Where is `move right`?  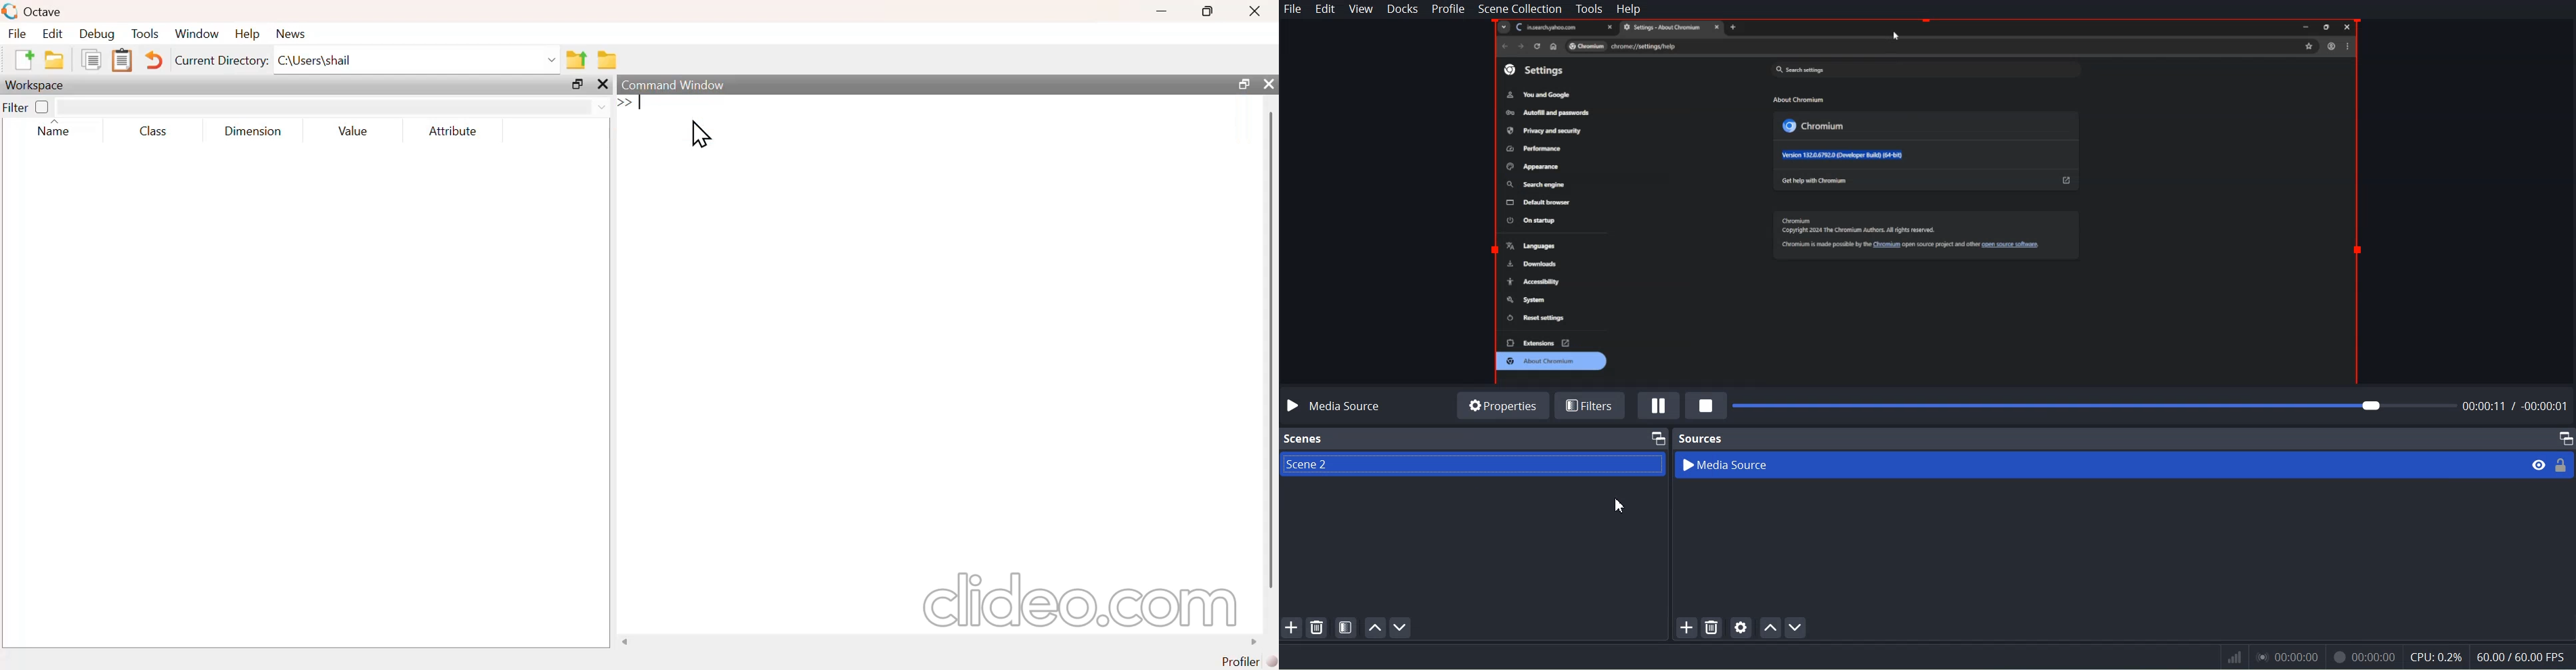 move right is located at coordinates (1249, 641).